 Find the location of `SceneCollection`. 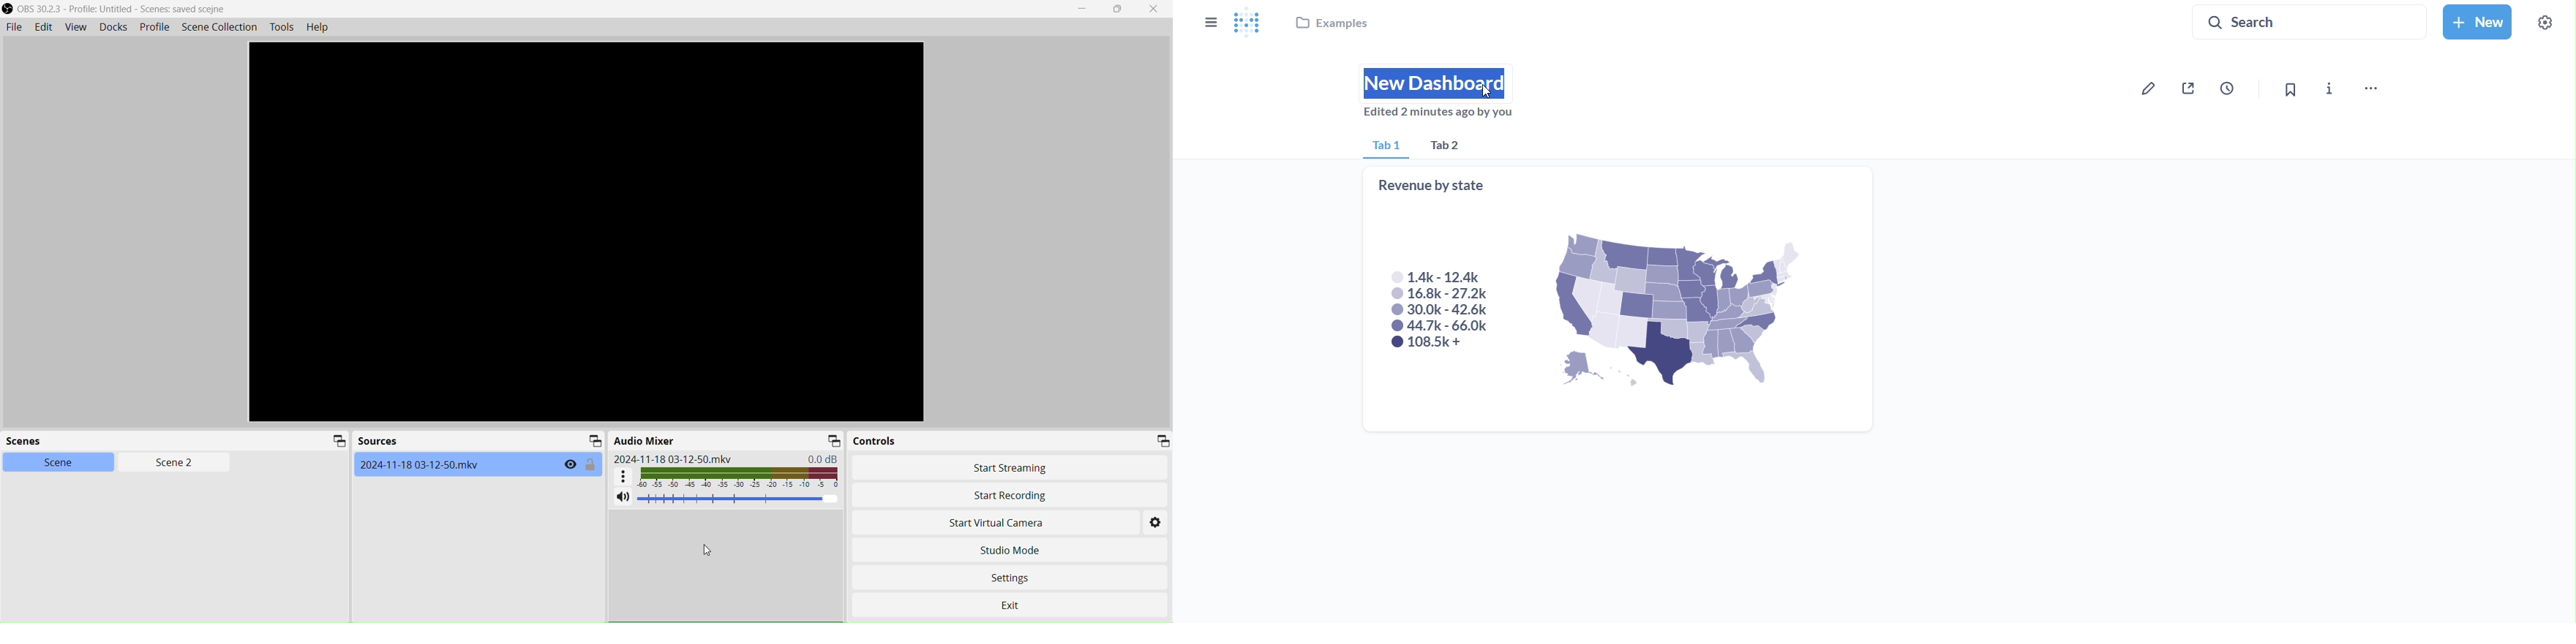

SceneCollection is located at coordinates (221, 26).